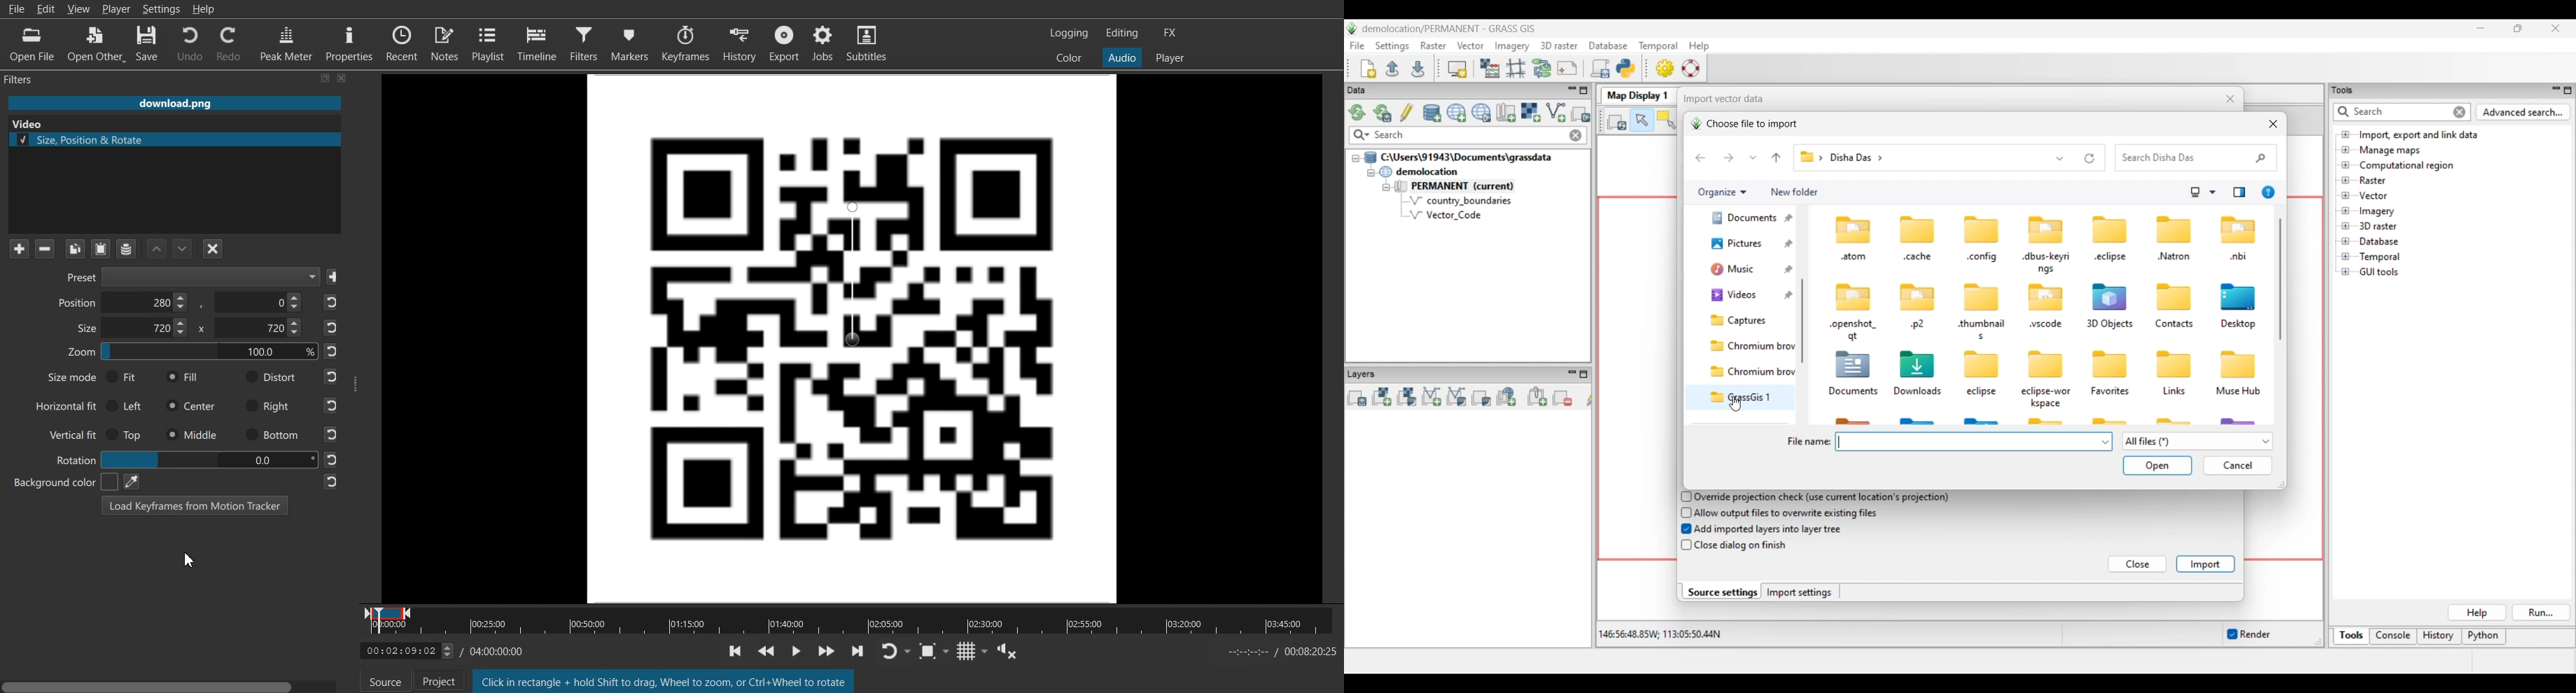  Describe the element at coordinates (738, 42) in the screenshot. I see `History` at that location.